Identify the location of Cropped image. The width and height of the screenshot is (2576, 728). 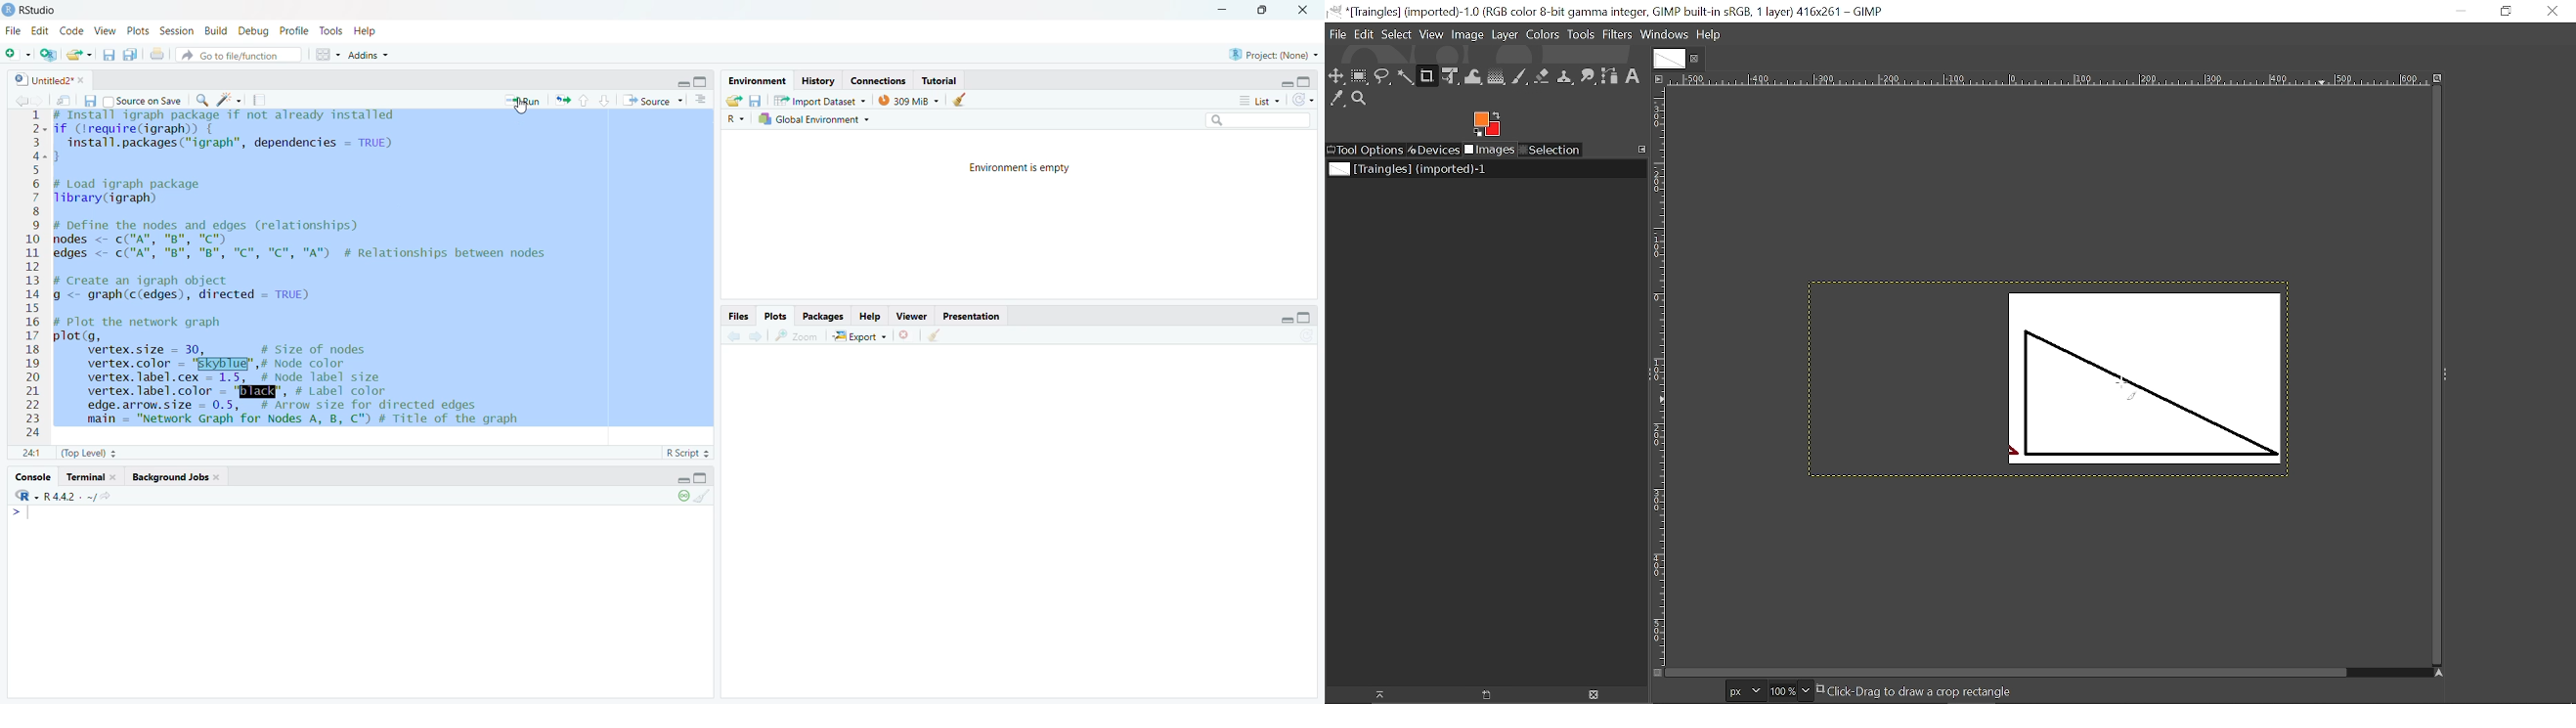
(2140, 379).